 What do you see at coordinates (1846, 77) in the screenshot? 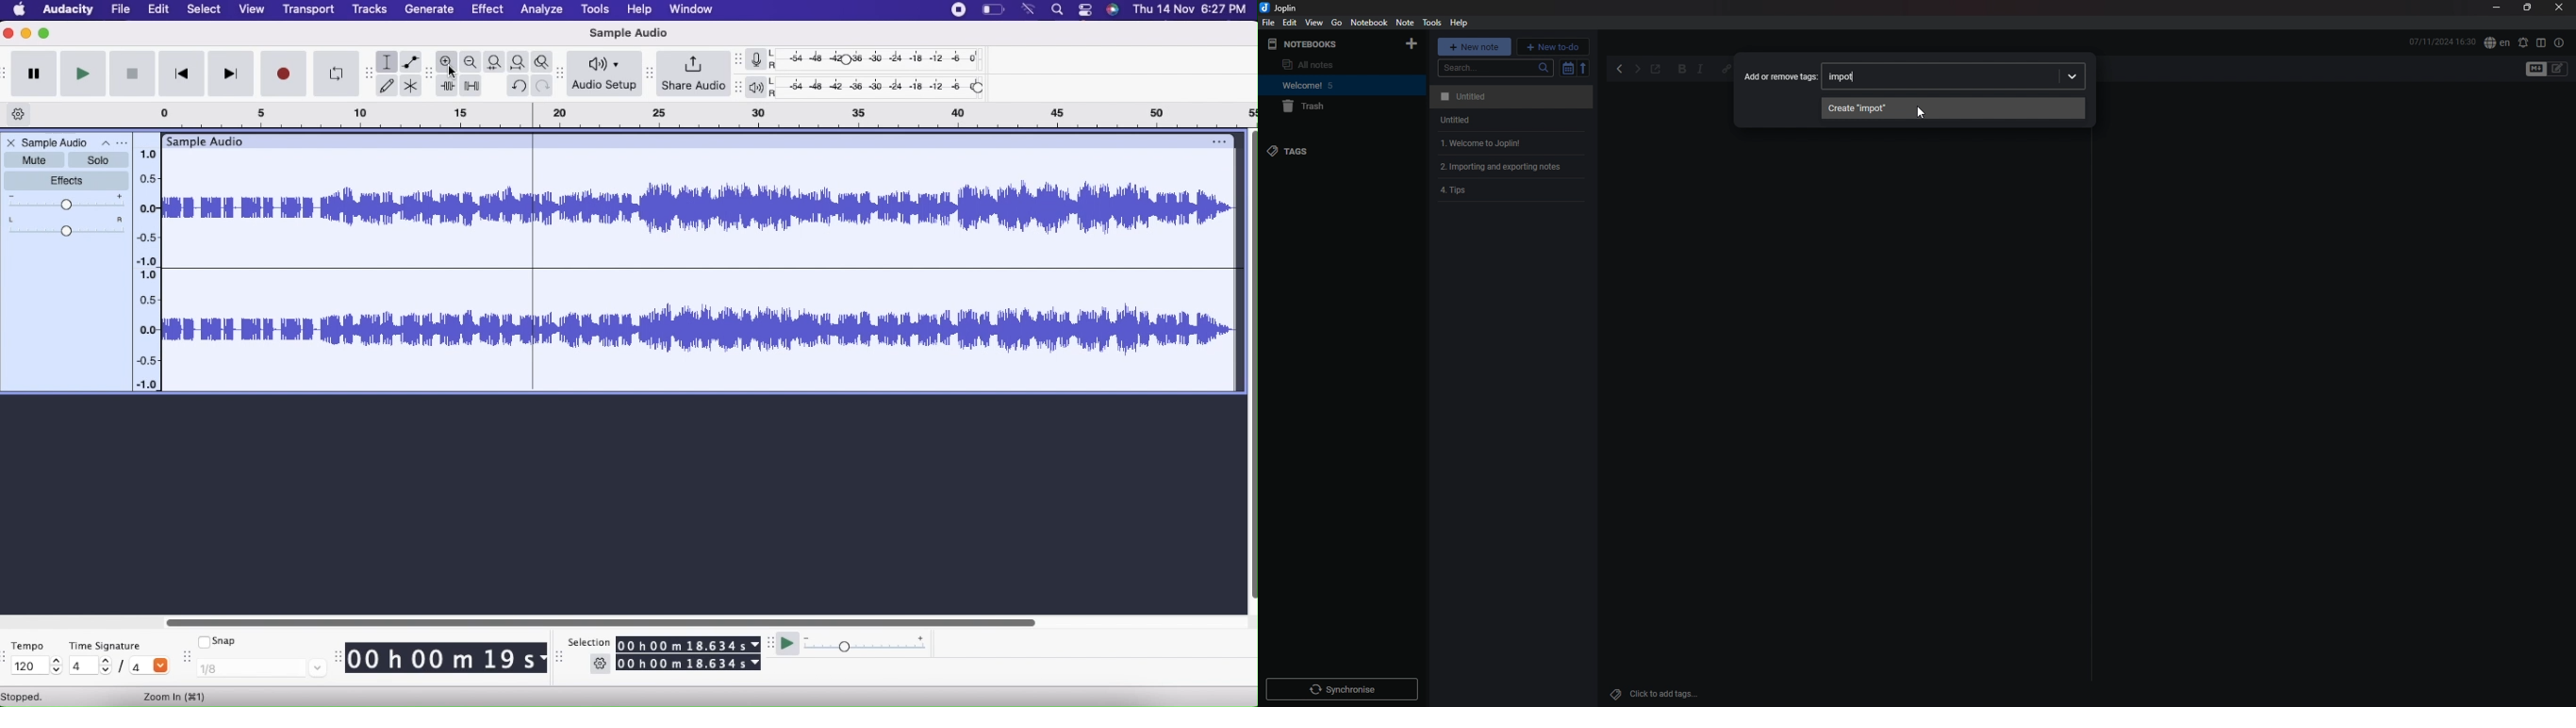
I see `input` at bounding box center [1846, 77].